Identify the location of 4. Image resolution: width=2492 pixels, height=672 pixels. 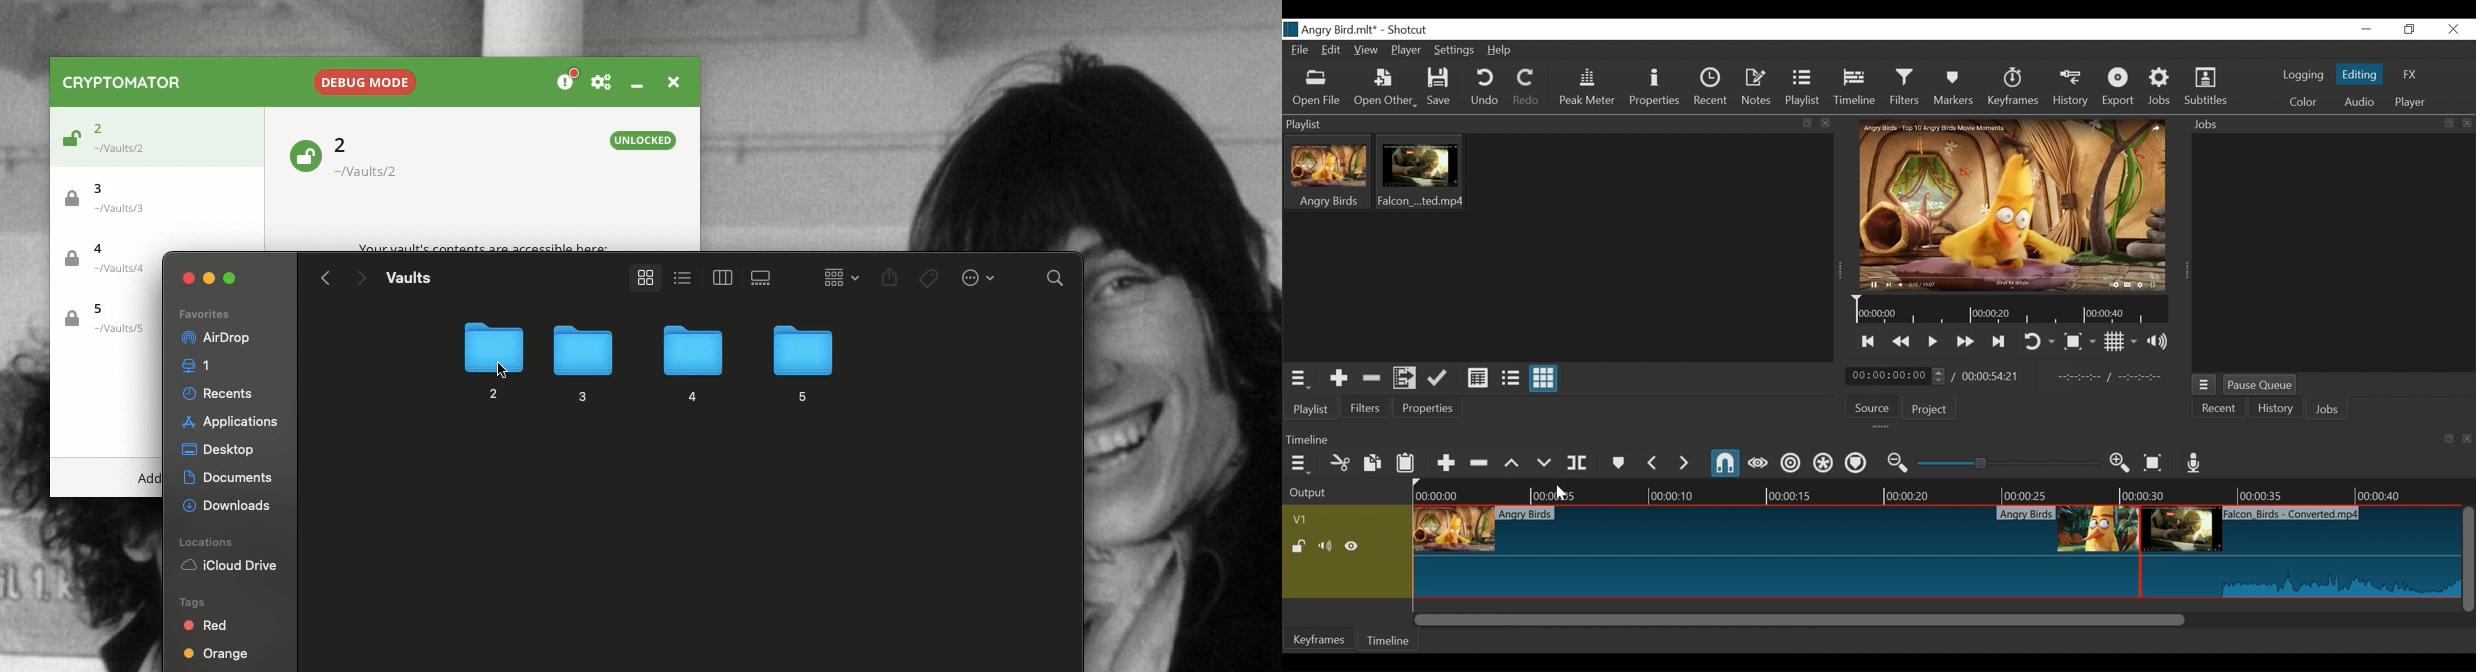
(690, 365).